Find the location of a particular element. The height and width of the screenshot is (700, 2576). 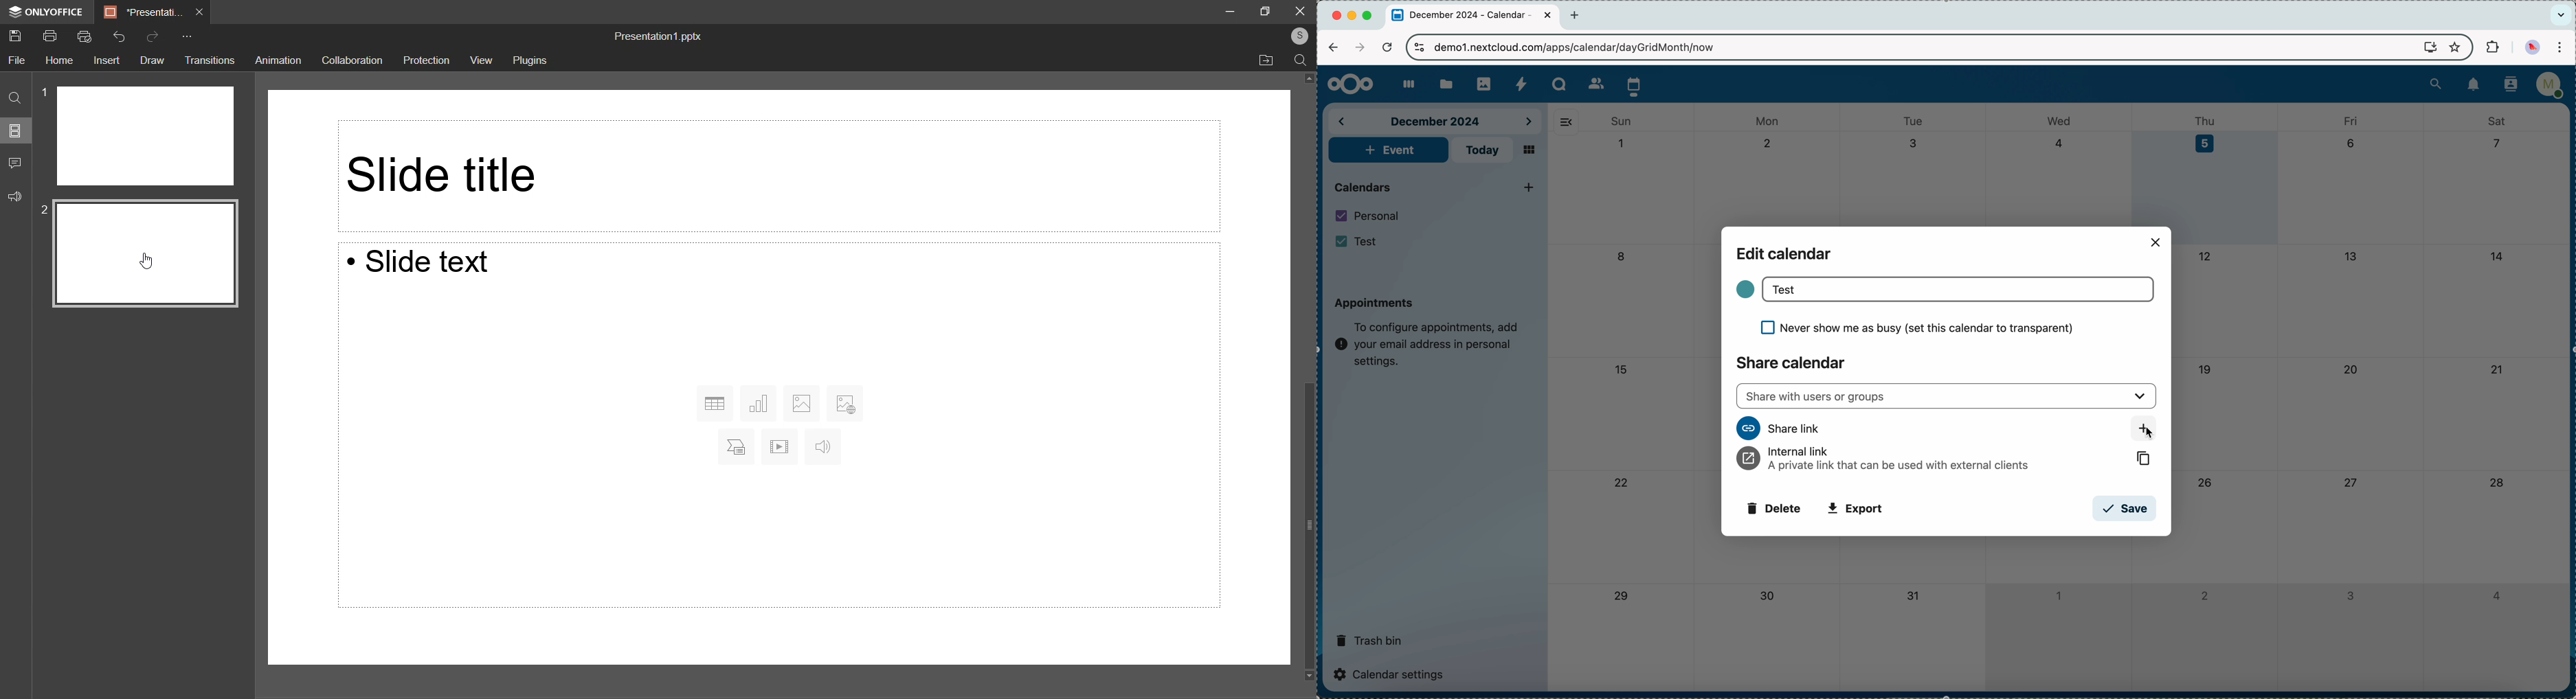

Presentation1.pptx is located at coordinates (657, 36).